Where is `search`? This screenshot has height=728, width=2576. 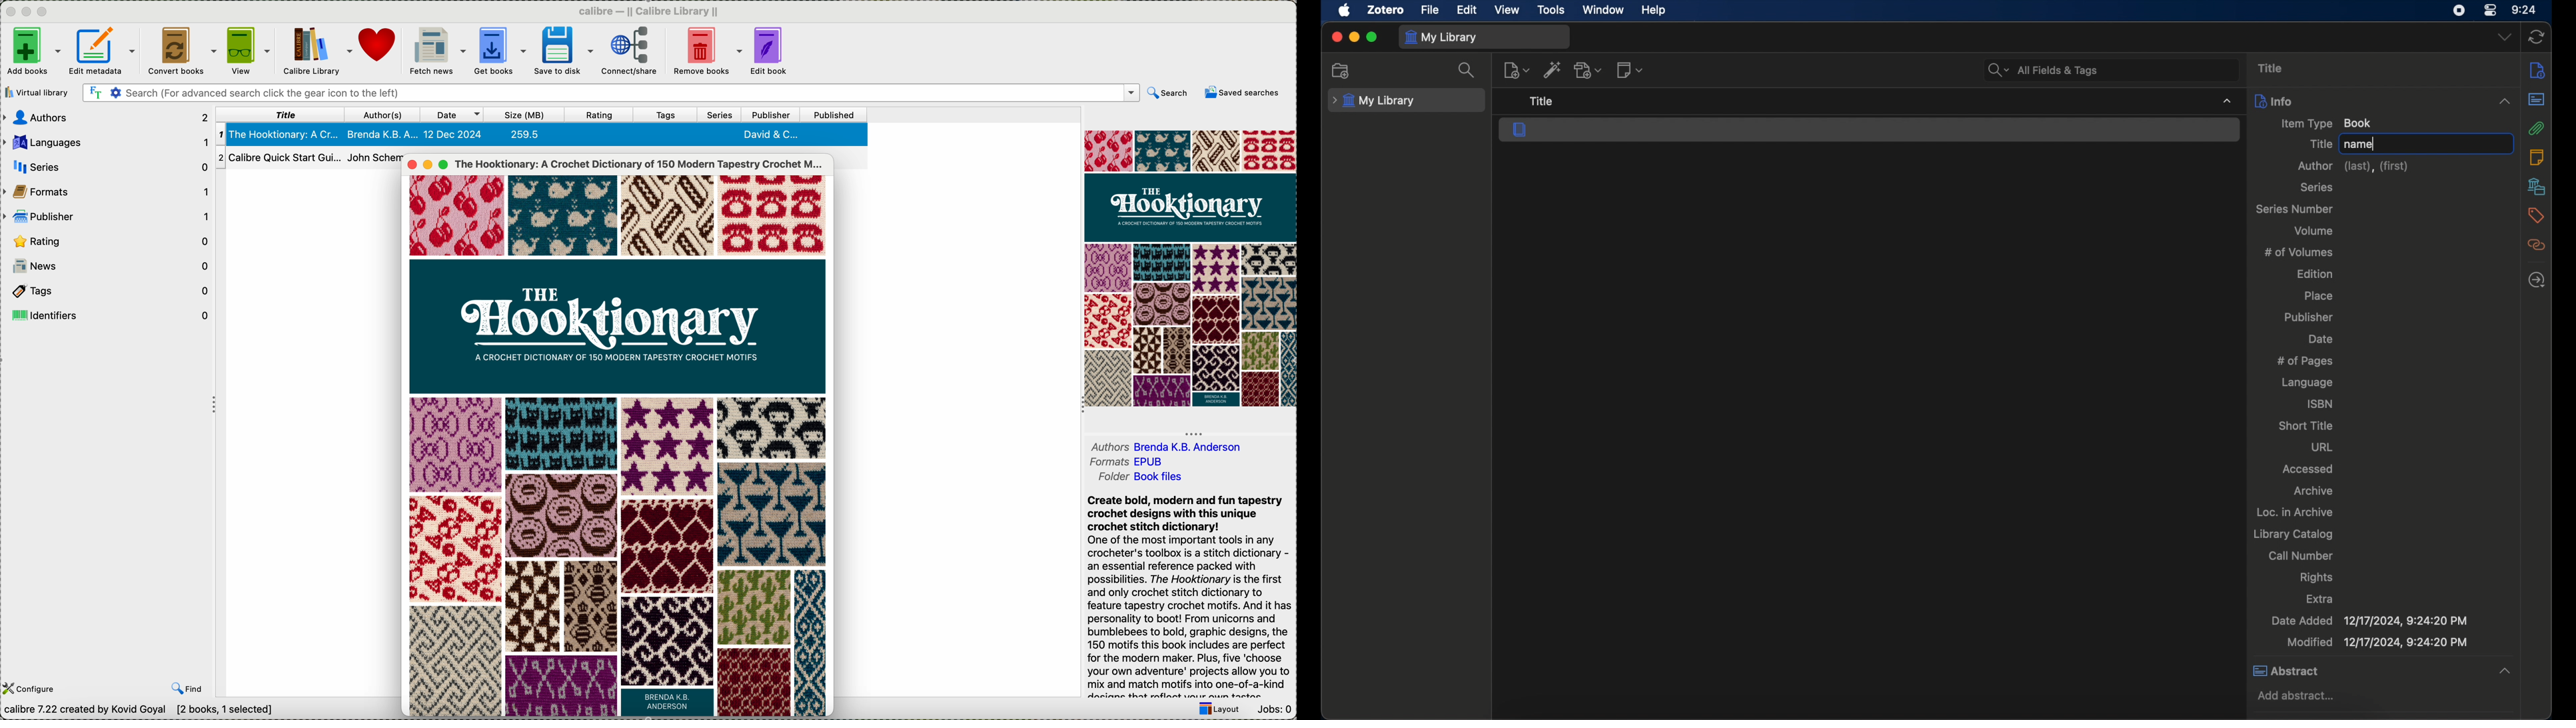
search is located at coordinates (2045, 70).